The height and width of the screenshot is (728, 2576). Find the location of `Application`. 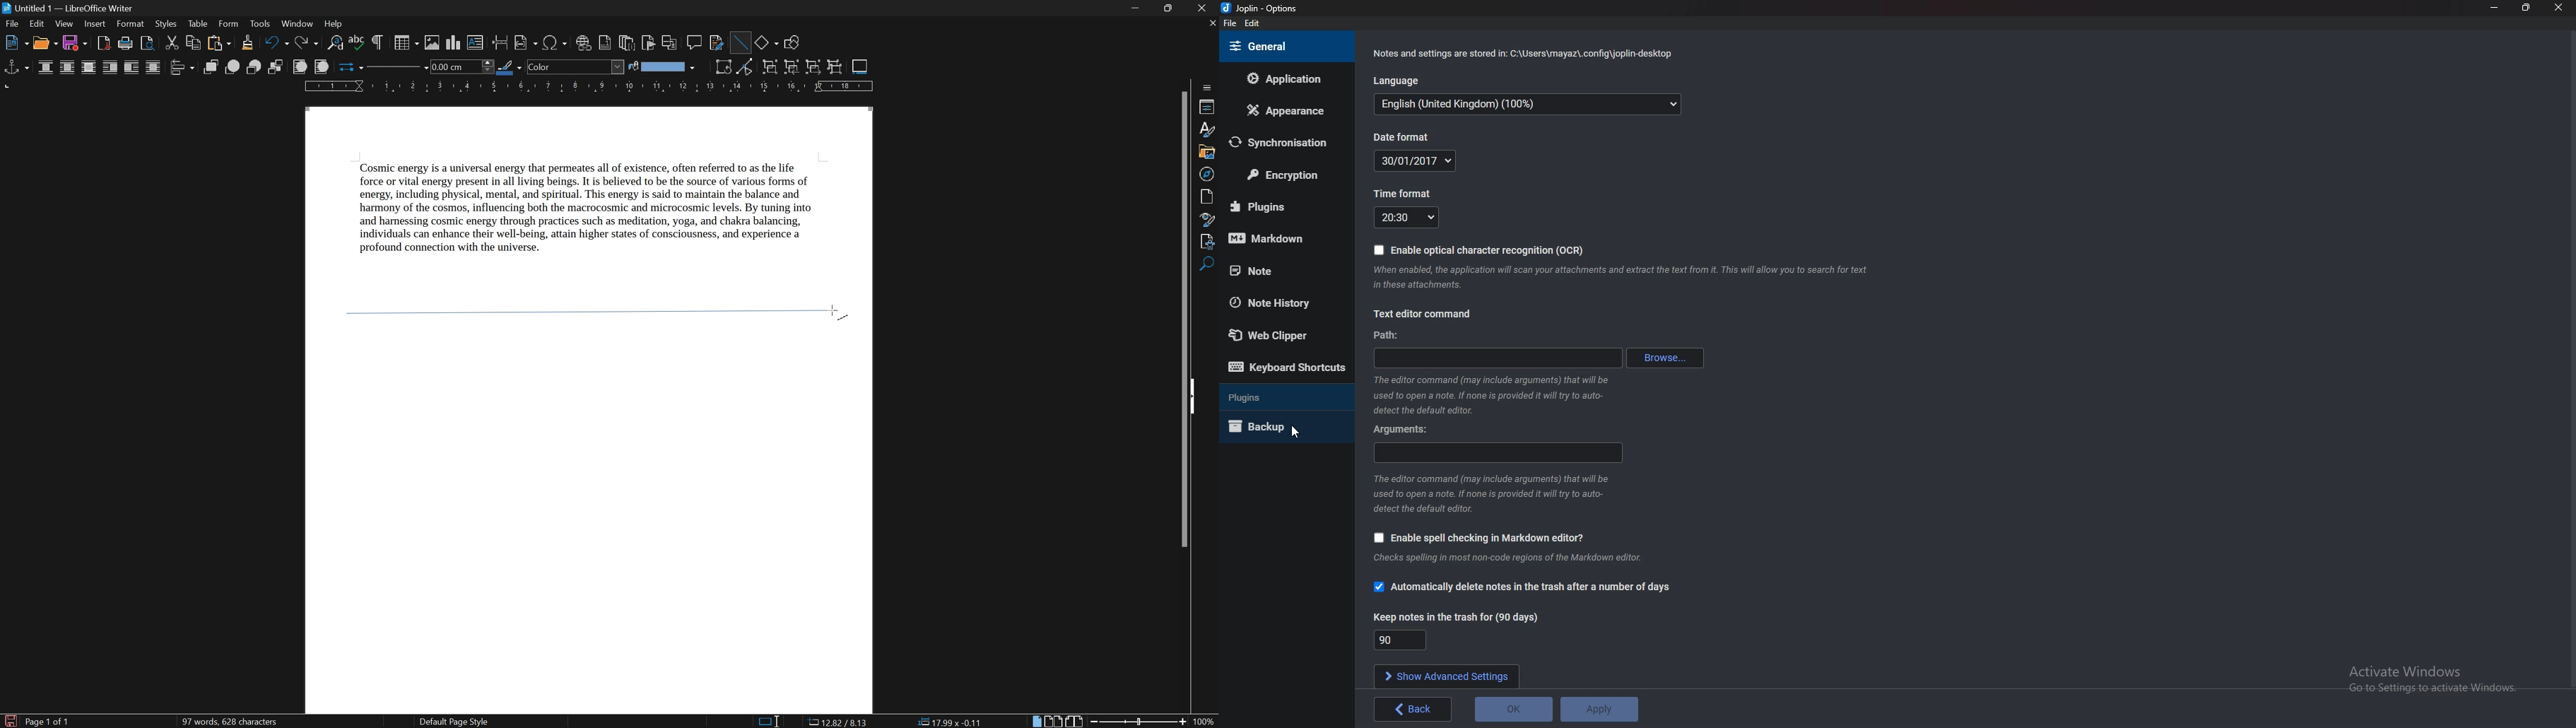

Application is located at coordinates (1284, 78).